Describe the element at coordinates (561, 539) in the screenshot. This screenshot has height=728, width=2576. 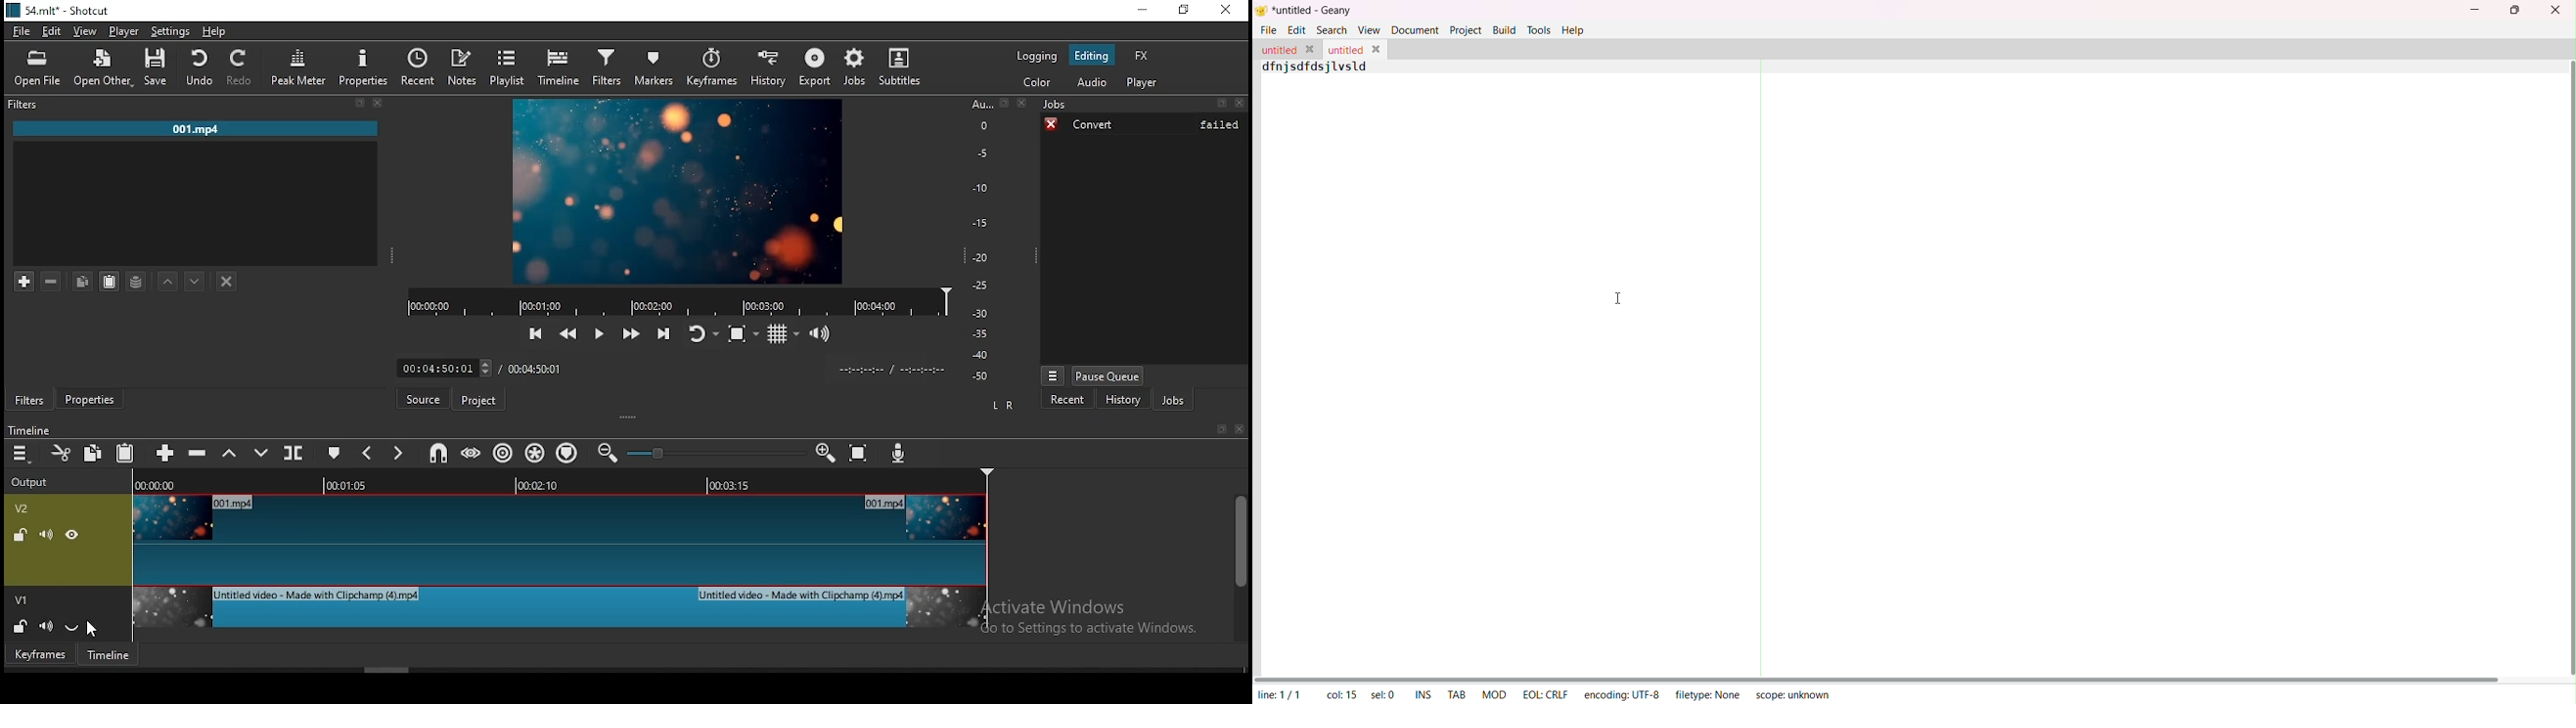
I see `video track v2` at that location.